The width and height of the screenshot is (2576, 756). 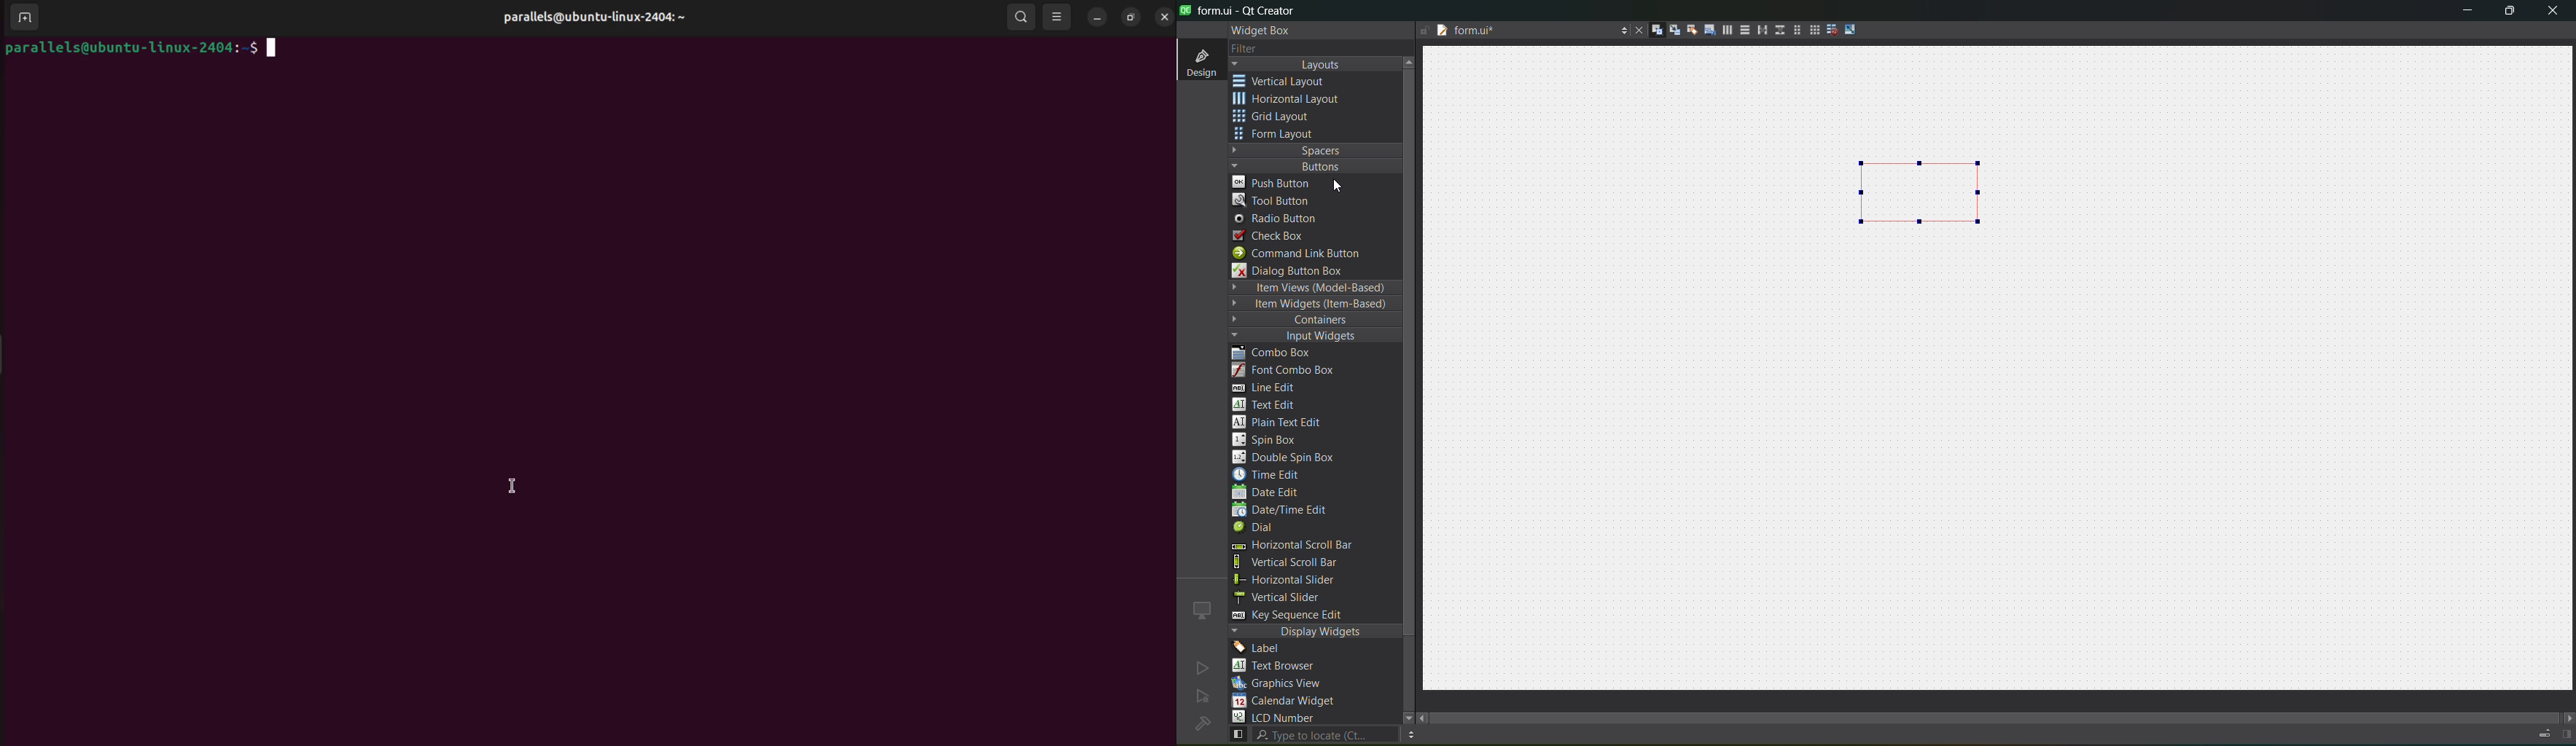 I want to click on filter, so click(x=1255, y=50).